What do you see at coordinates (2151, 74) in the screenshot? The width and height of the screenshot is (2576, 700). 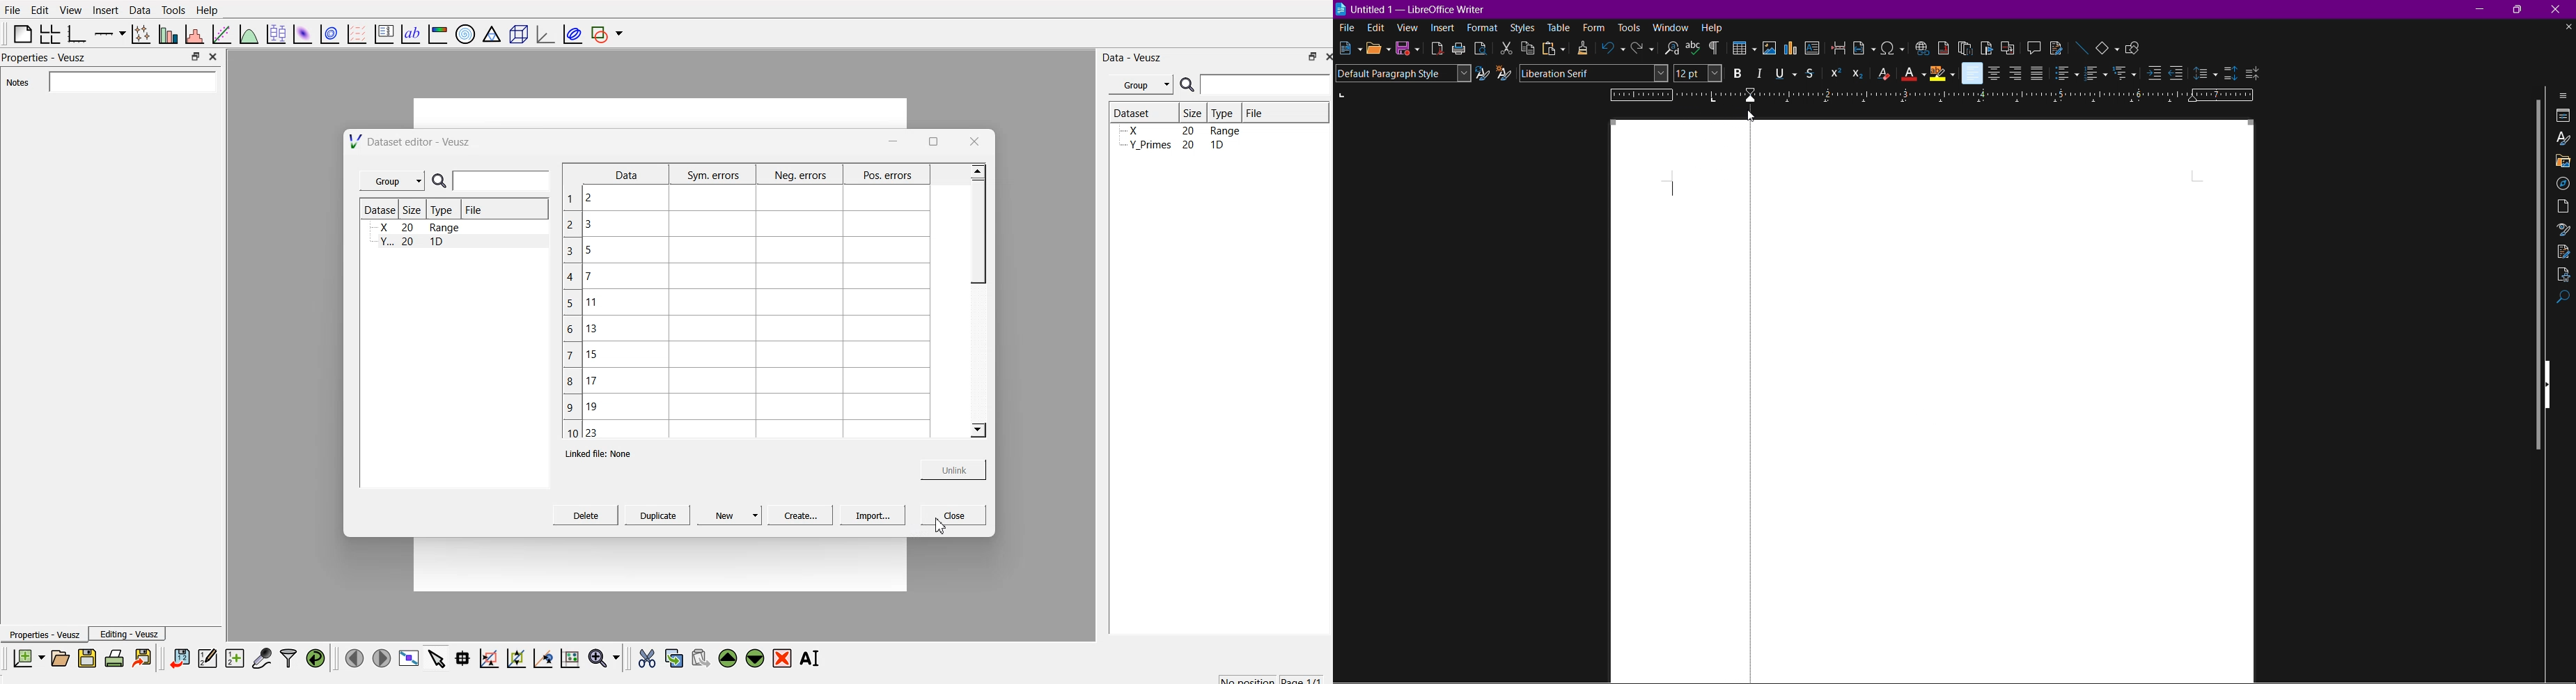 I see `Increase Indent` at bounding box center [2151, 74].